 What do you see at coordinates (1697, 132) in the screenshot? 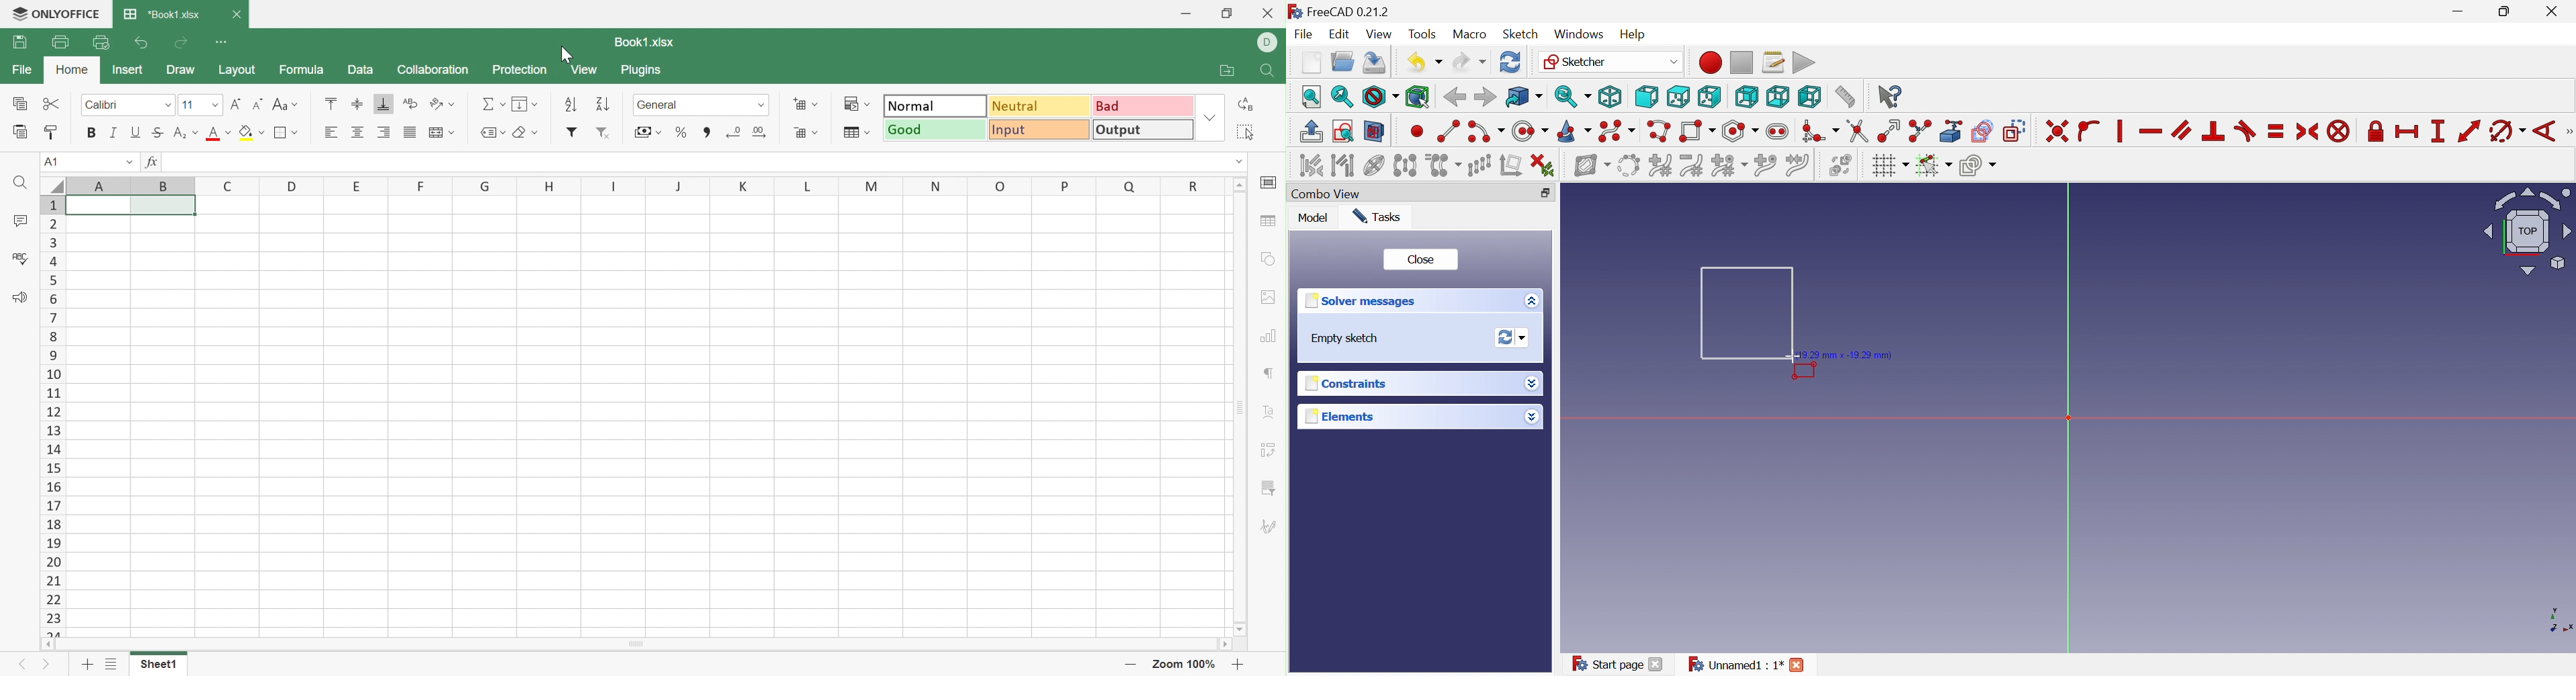
I see `Create rectangle` at bounding box center [1697, 132].